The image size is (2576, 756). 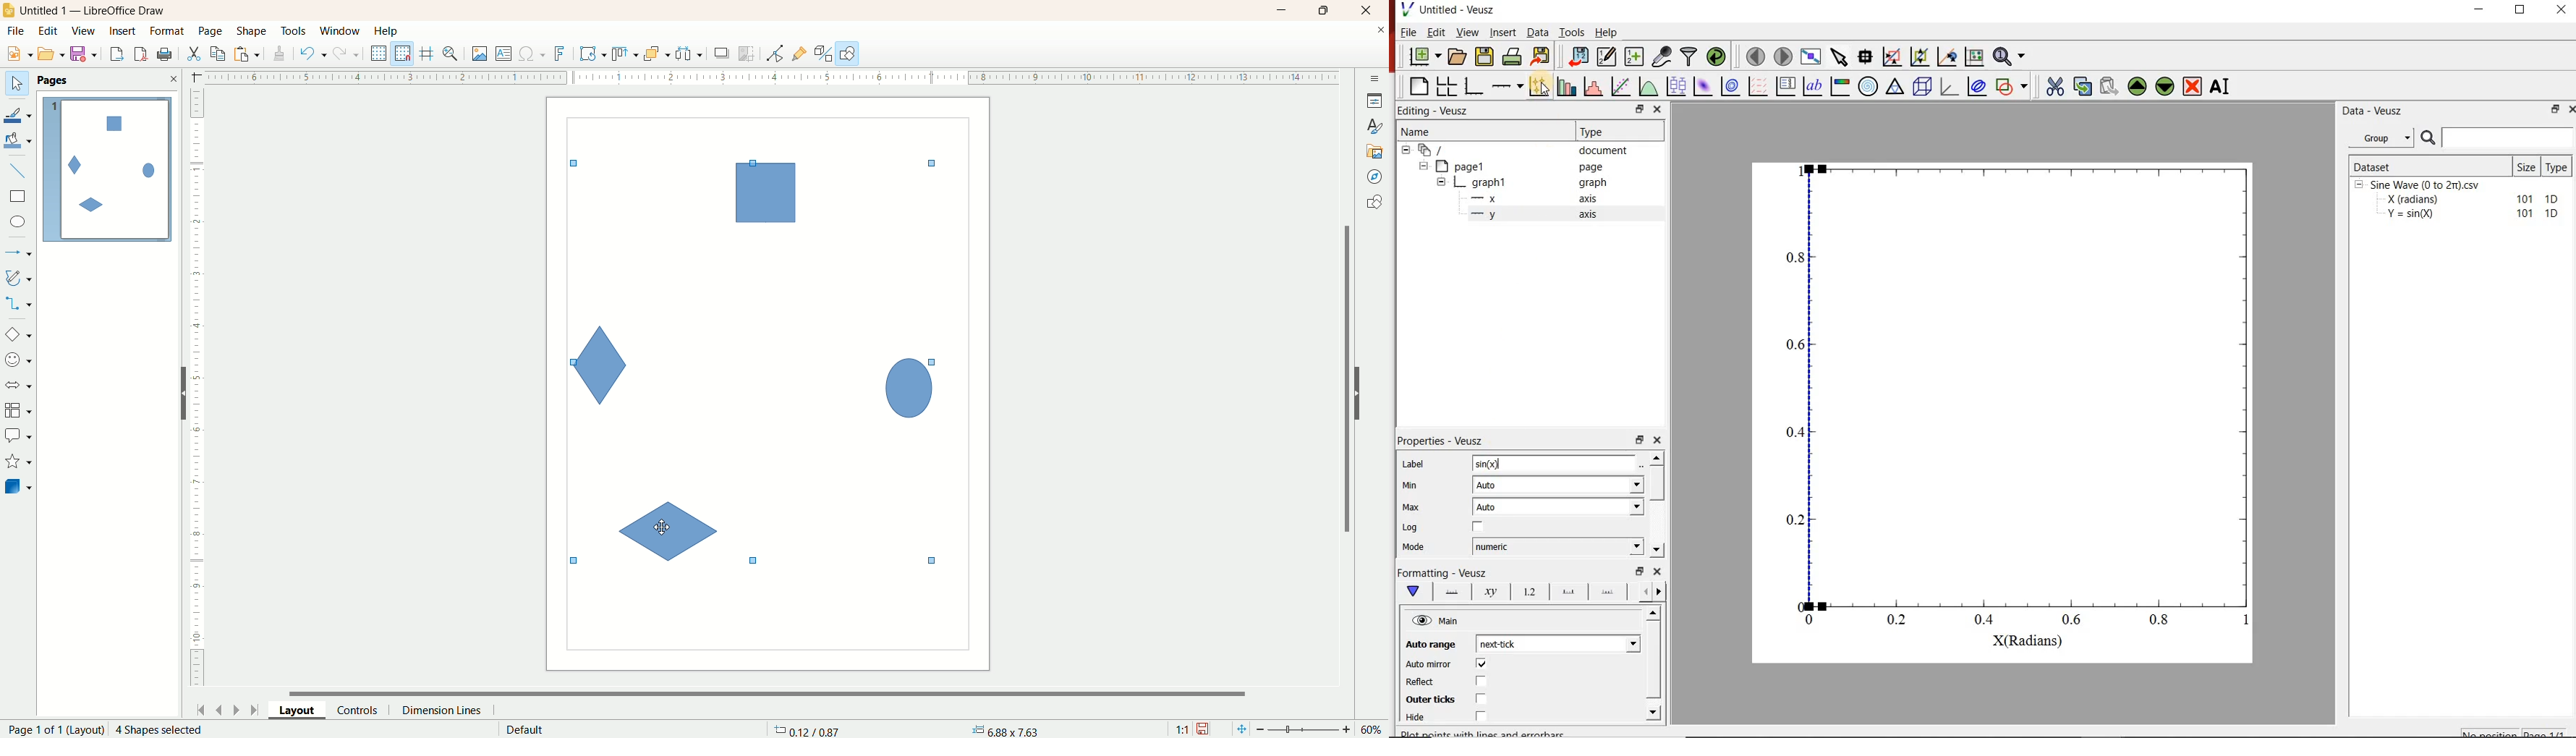 What do you see at coordinates (1427, 699) in the screenshot?
I see `Outer ticks` at bounding box center [1427, 699].